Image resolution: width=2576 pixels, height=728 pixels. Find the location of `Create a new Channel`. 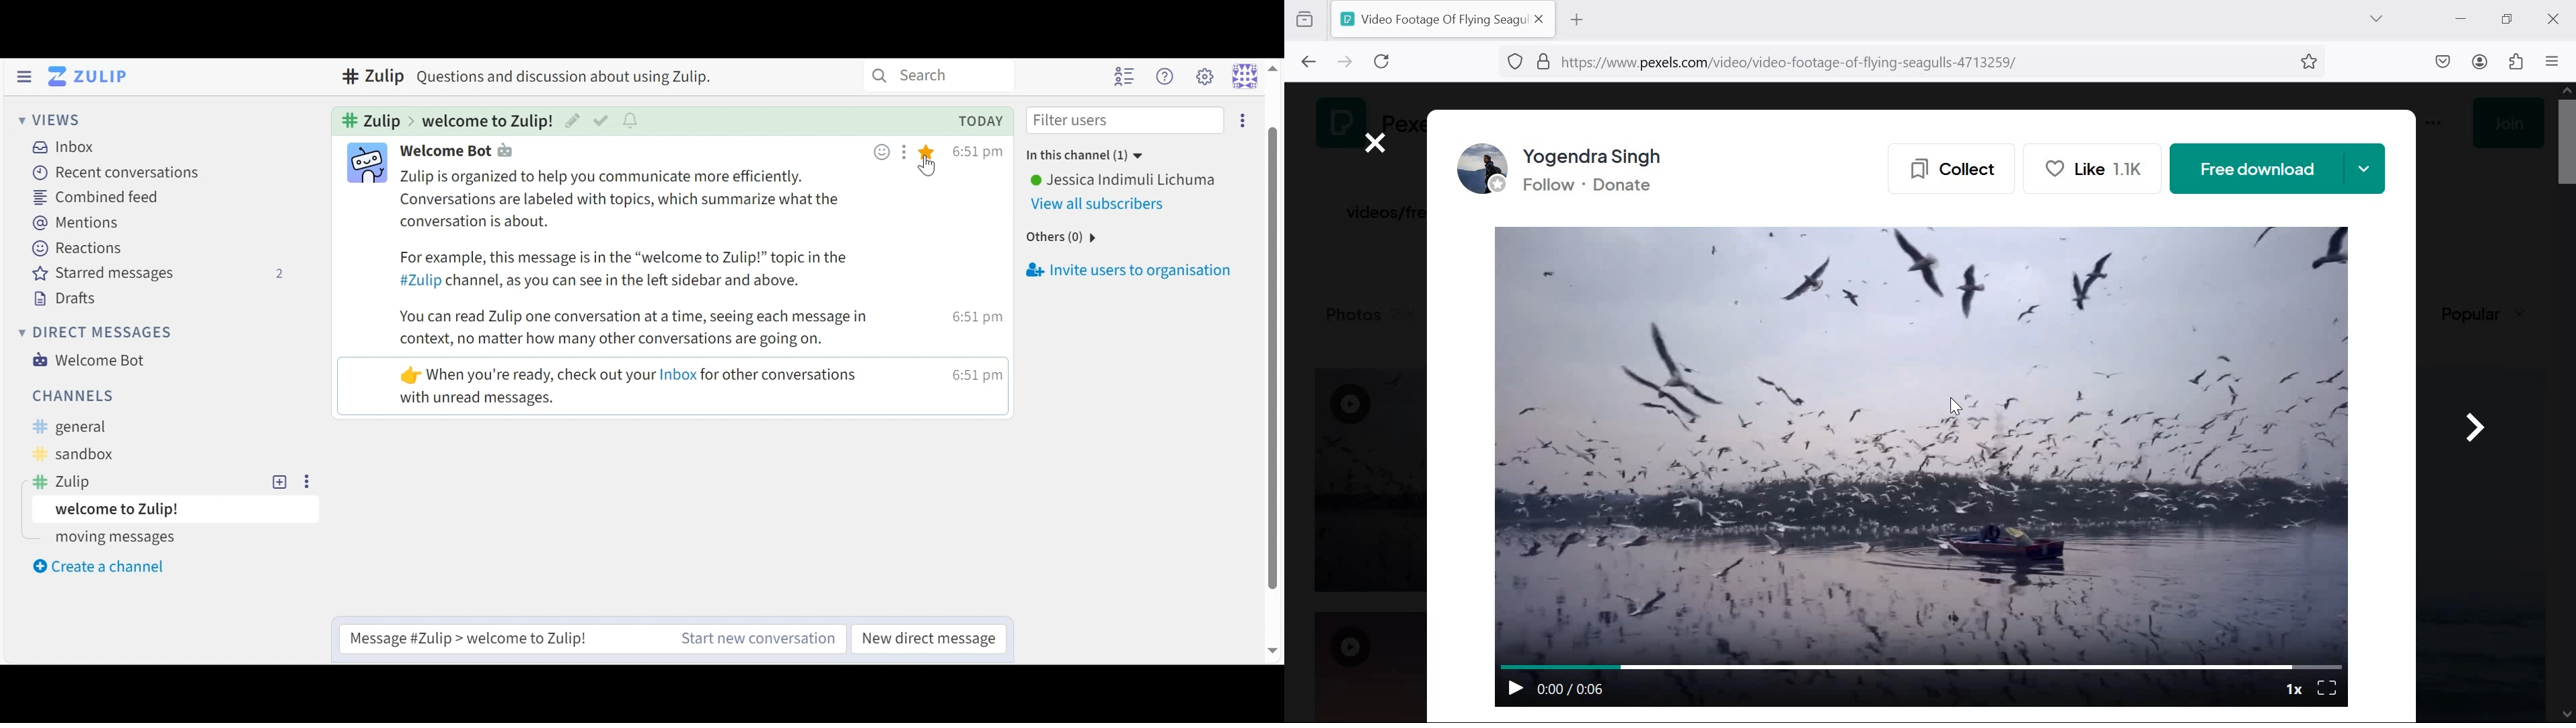

Create a new Channel is located at coordinates (107, 568).